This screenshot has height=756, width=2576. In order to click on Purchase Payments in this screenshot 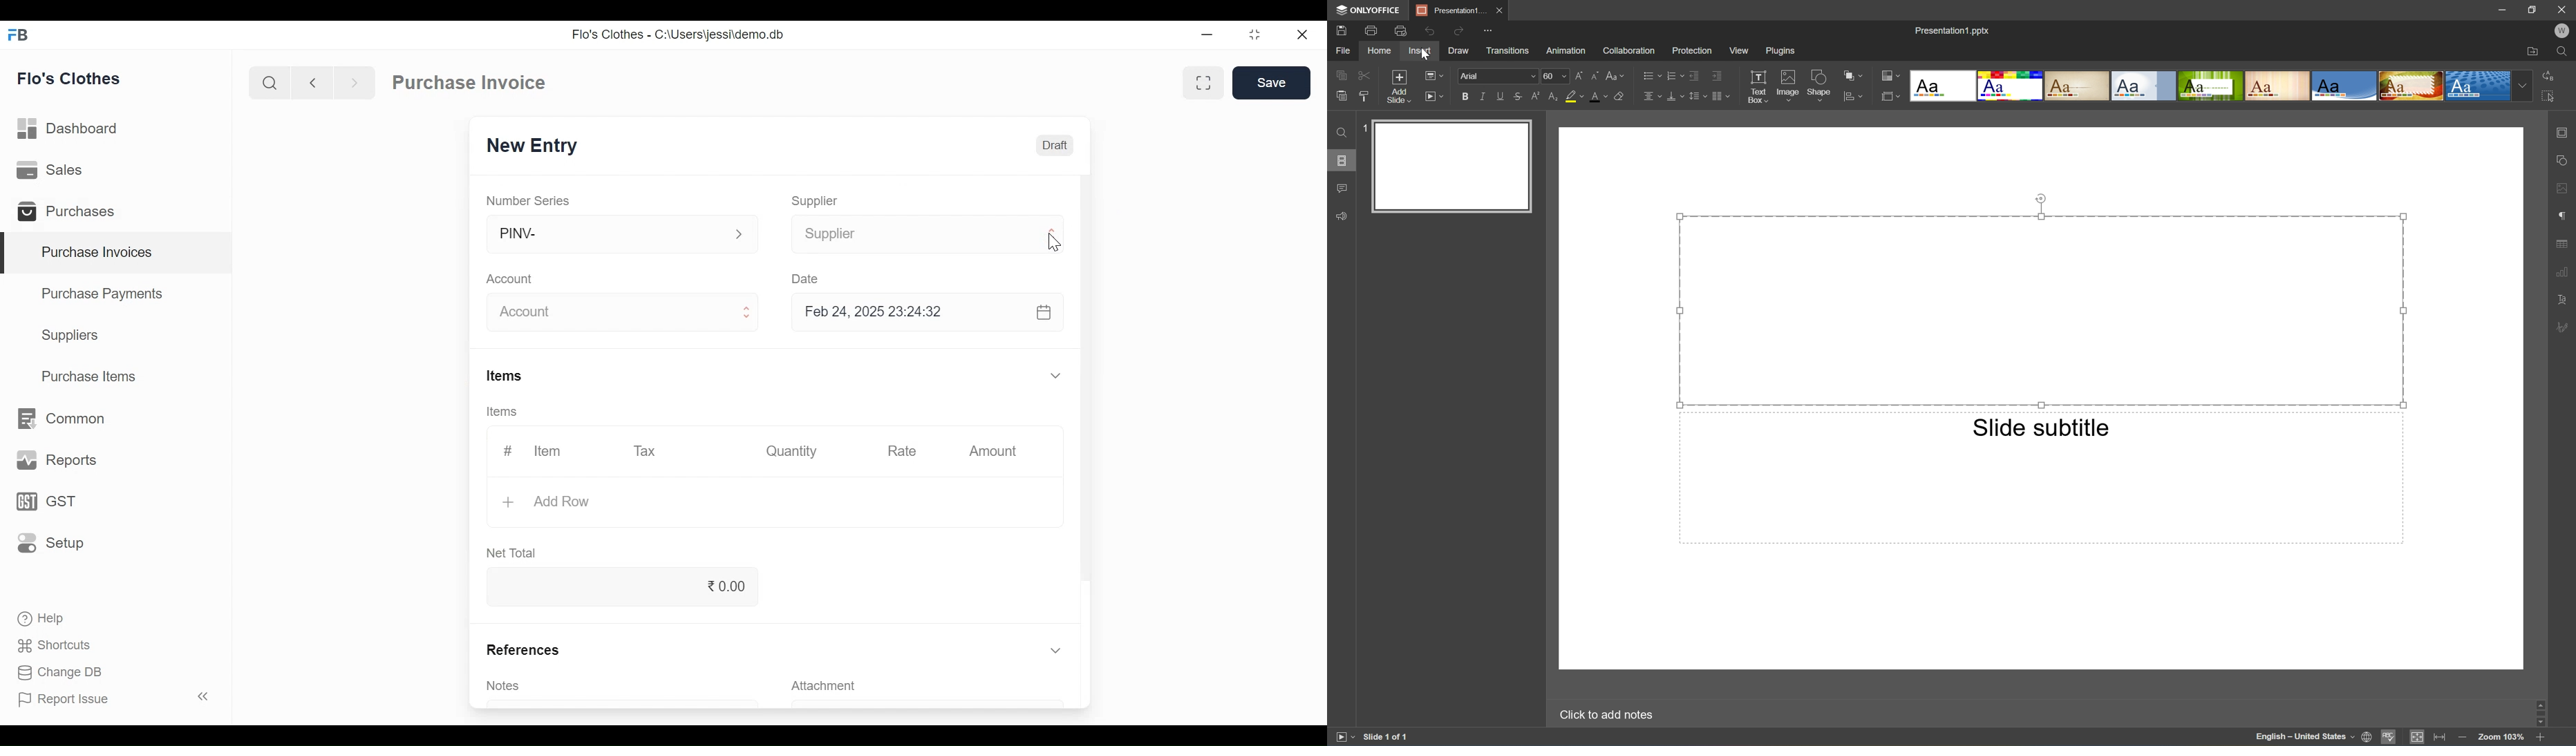, I will do `click(101, 293)`.